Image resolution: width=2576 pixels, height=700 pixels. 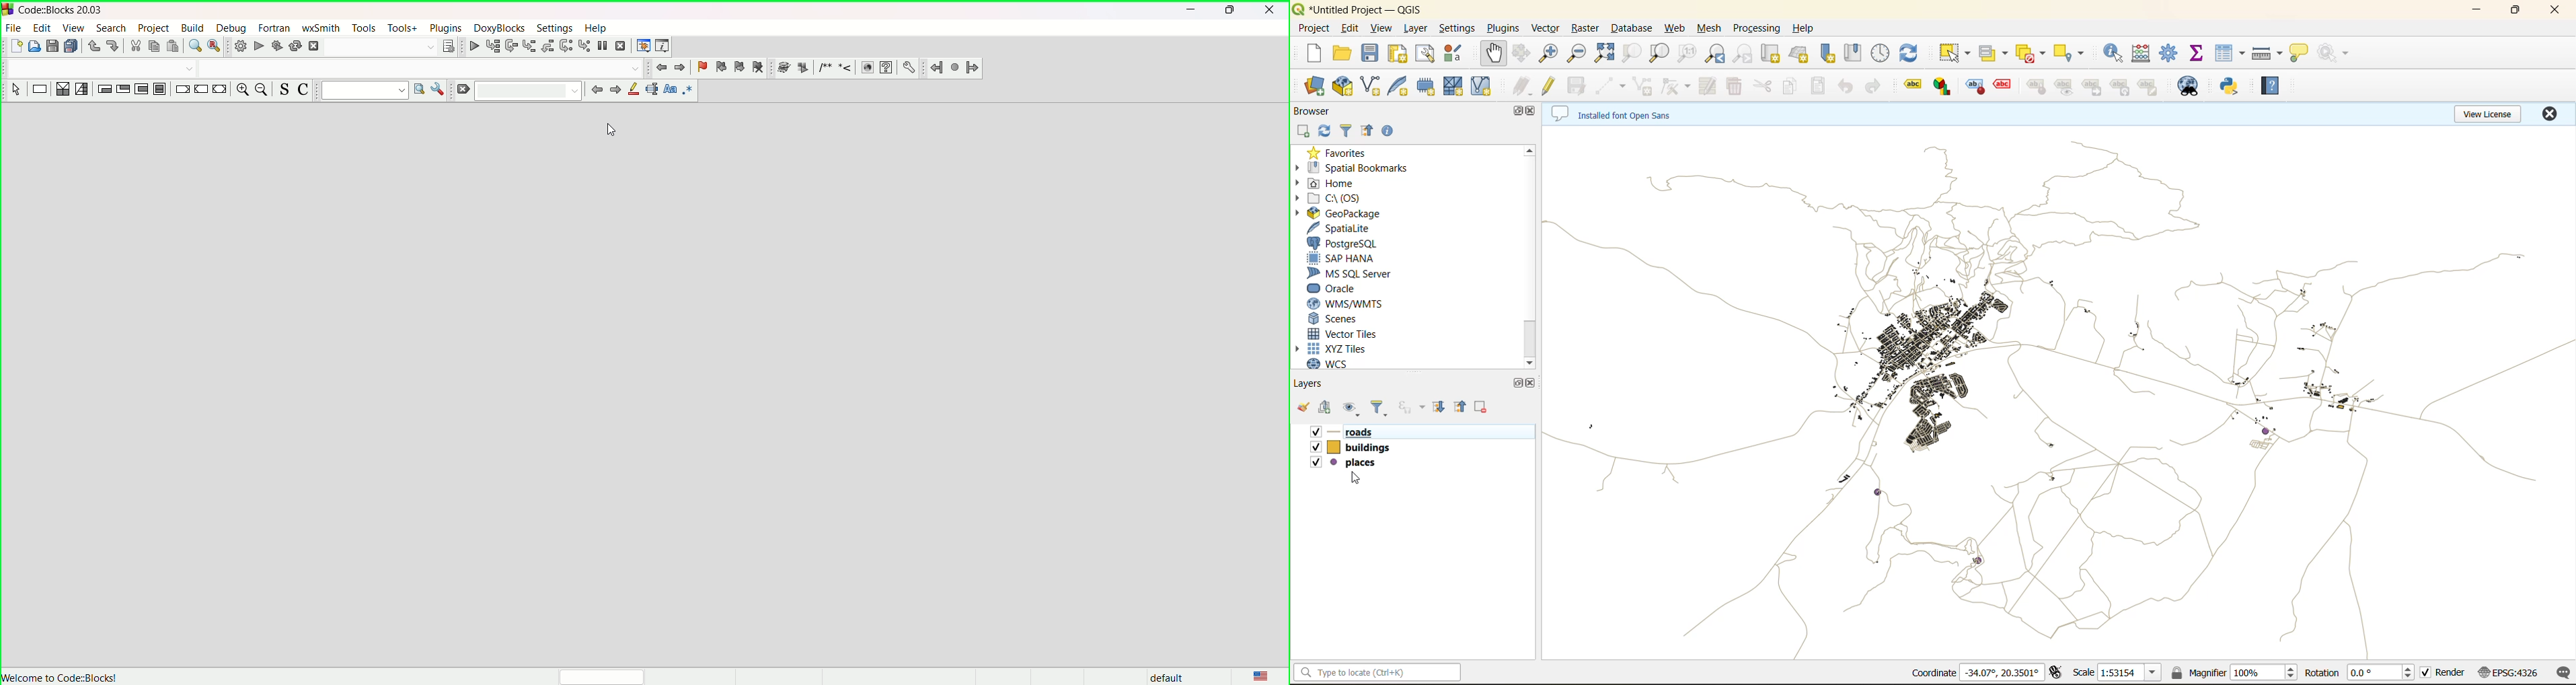 What do you see at coordinates (494, 46) in the screenshot?
I see `run to cursor` at bounding box center [494, 46].